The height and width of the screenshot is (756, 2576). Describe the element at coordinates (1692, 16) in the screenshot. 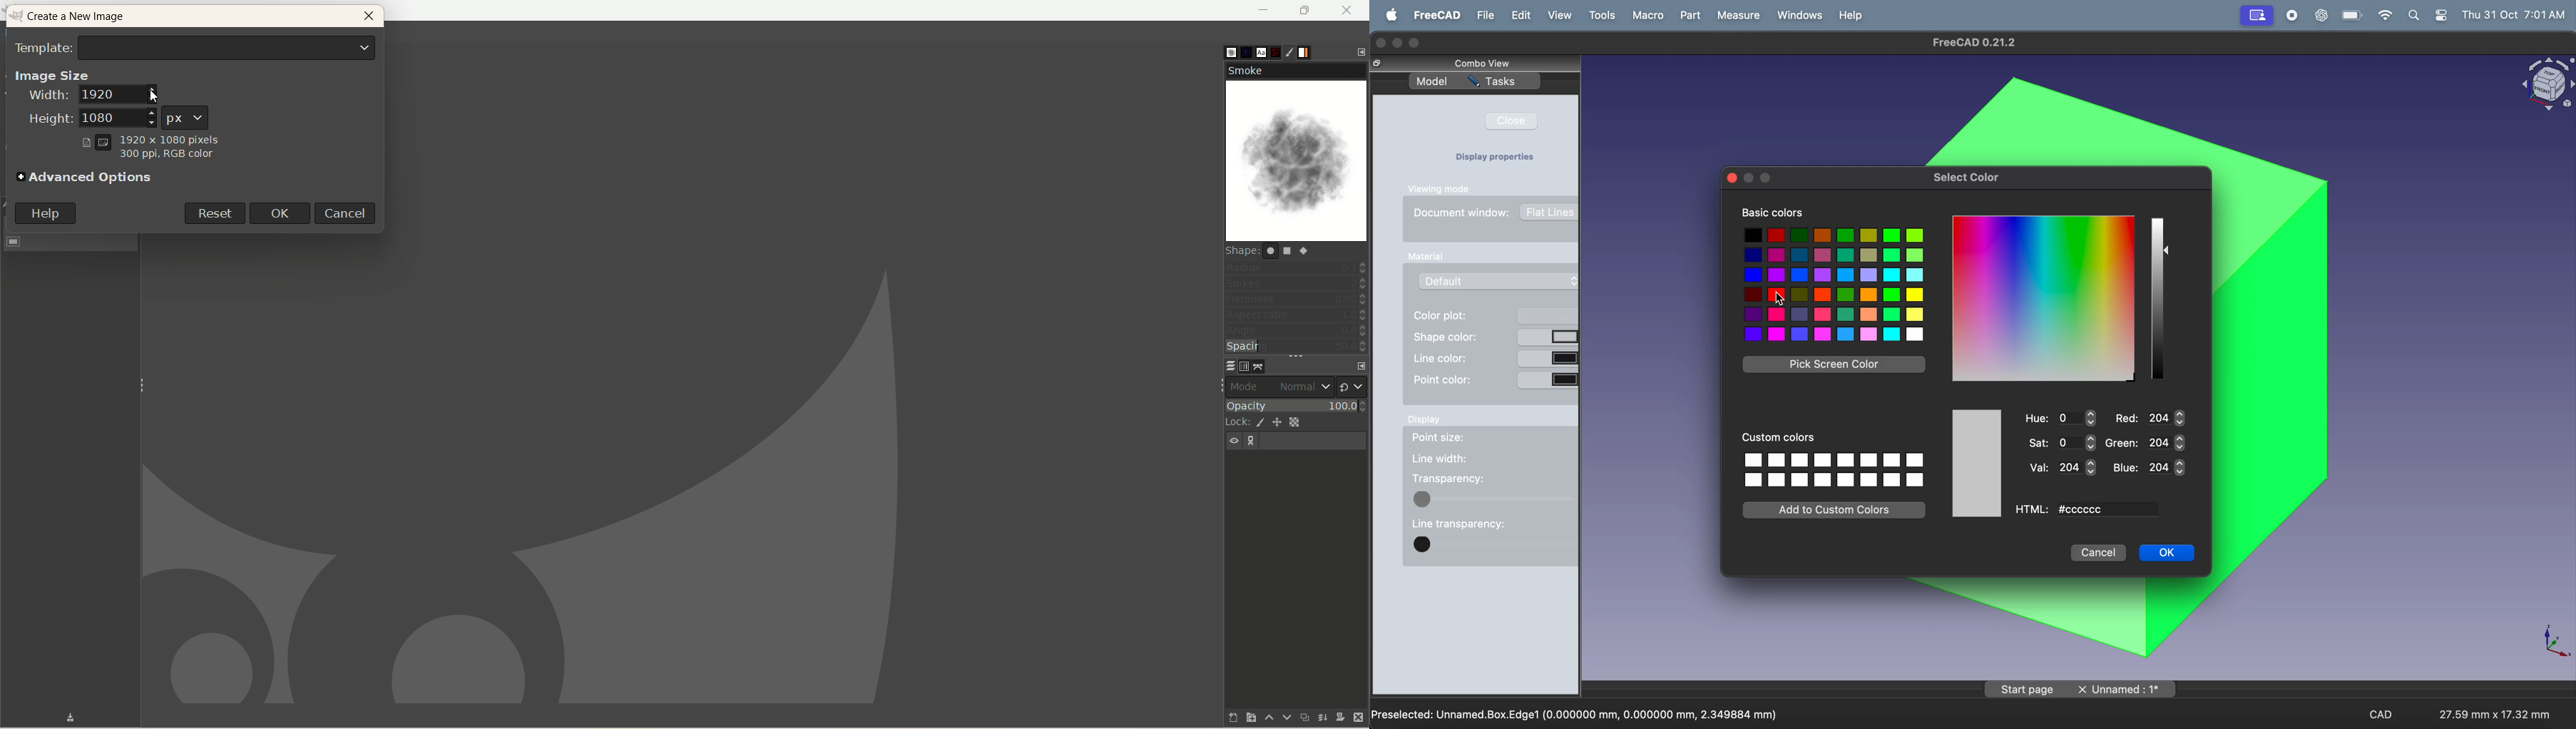

I see `part` at that location.